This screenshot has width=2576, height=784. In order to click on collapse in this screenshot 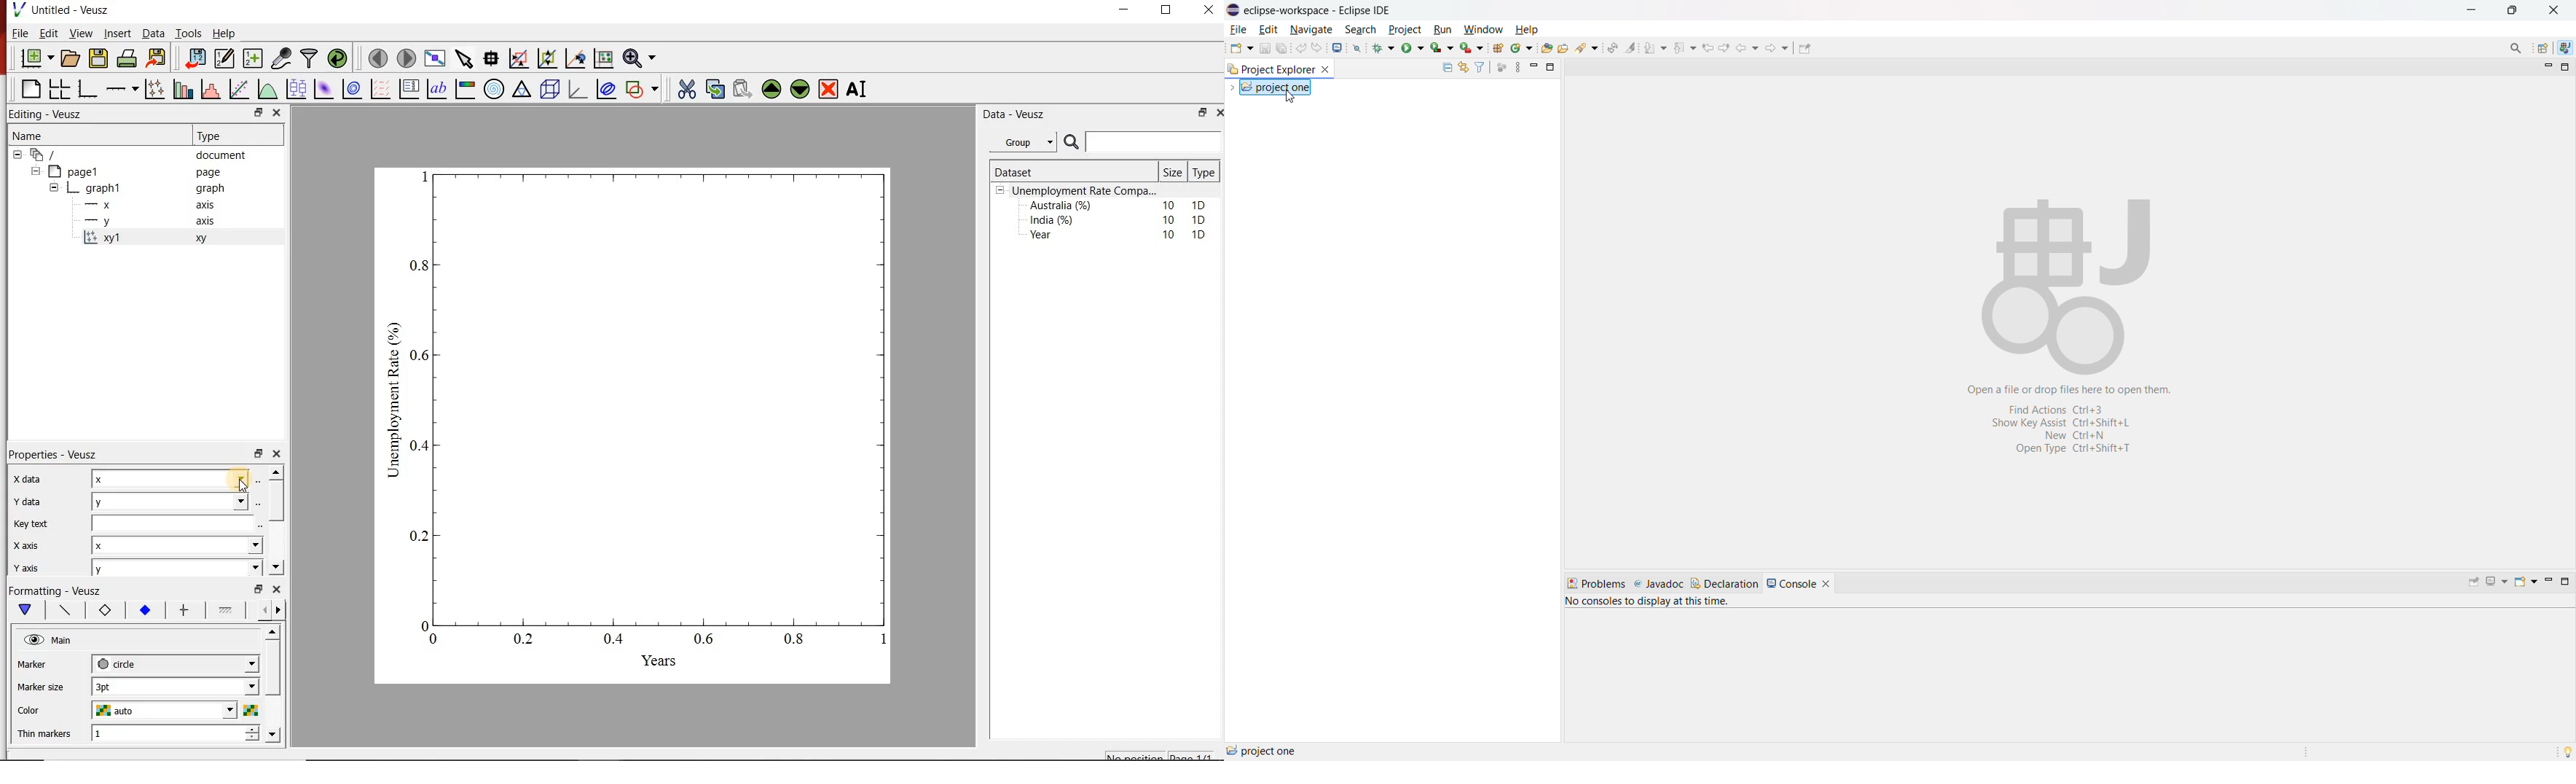, I will do `click(17, 155)`.